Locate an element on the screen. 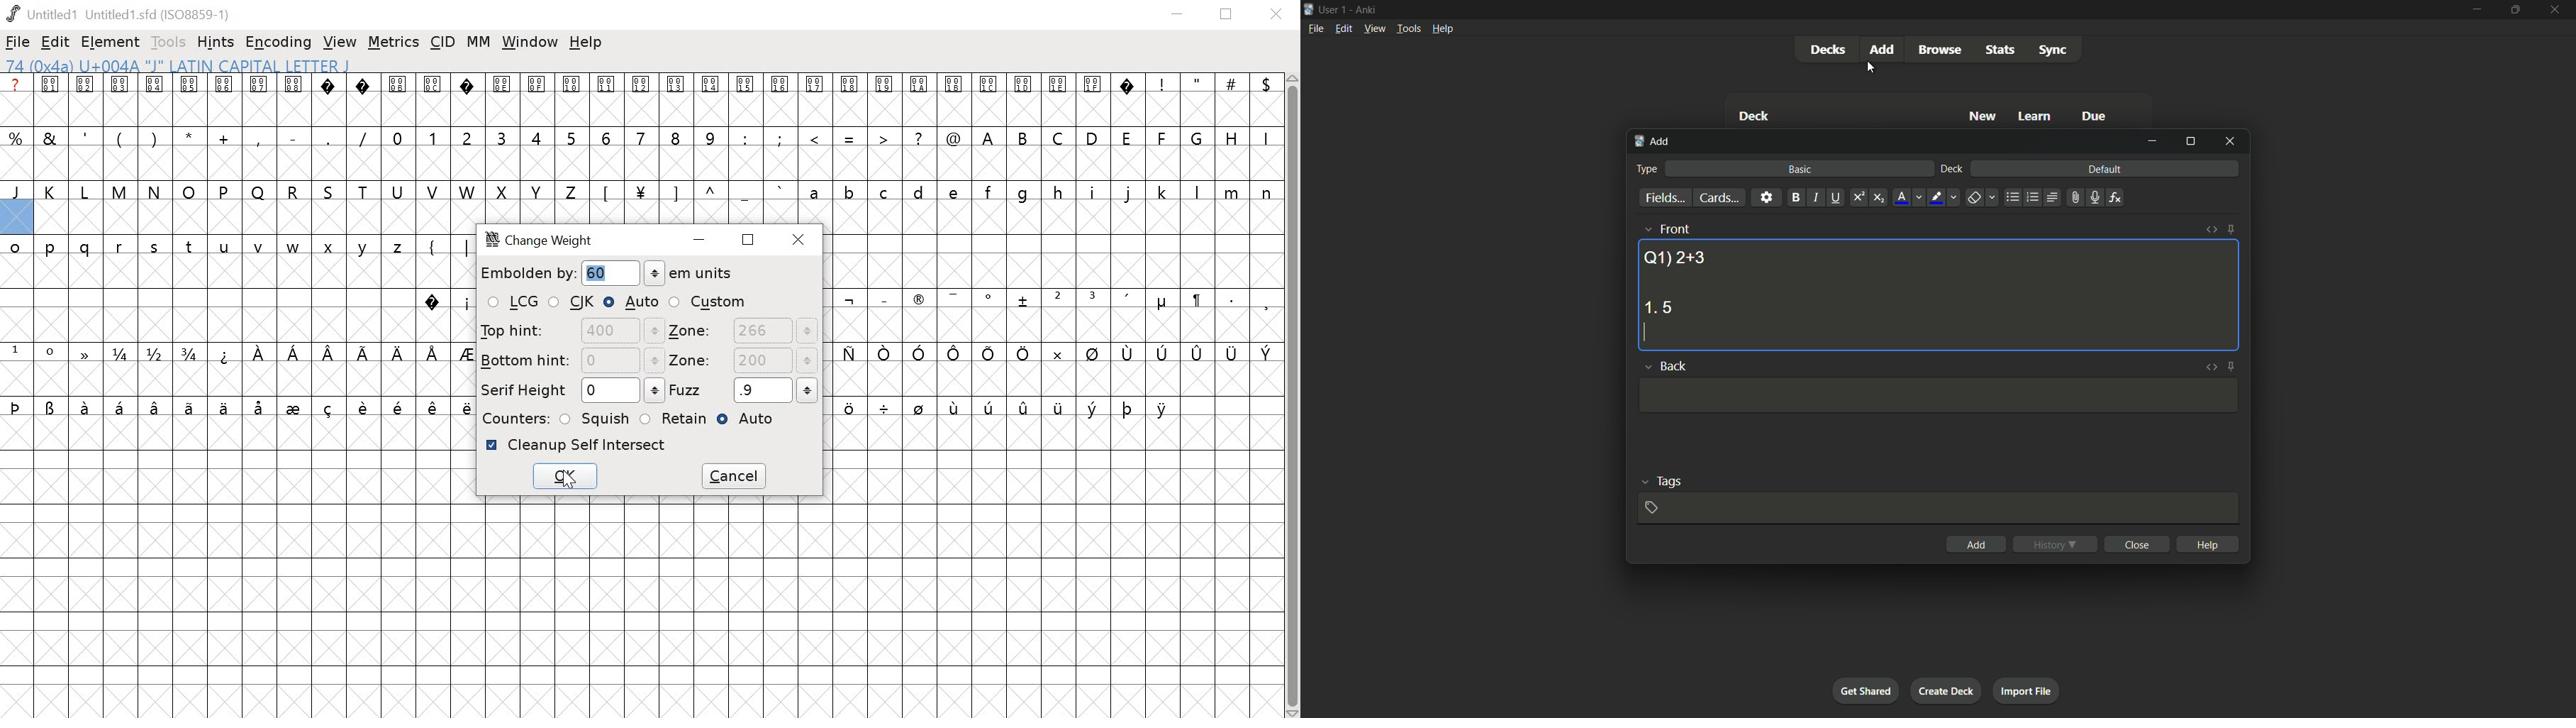 This screenshot has width=2576, height=728. deck is located at coordinates (1754, 118).